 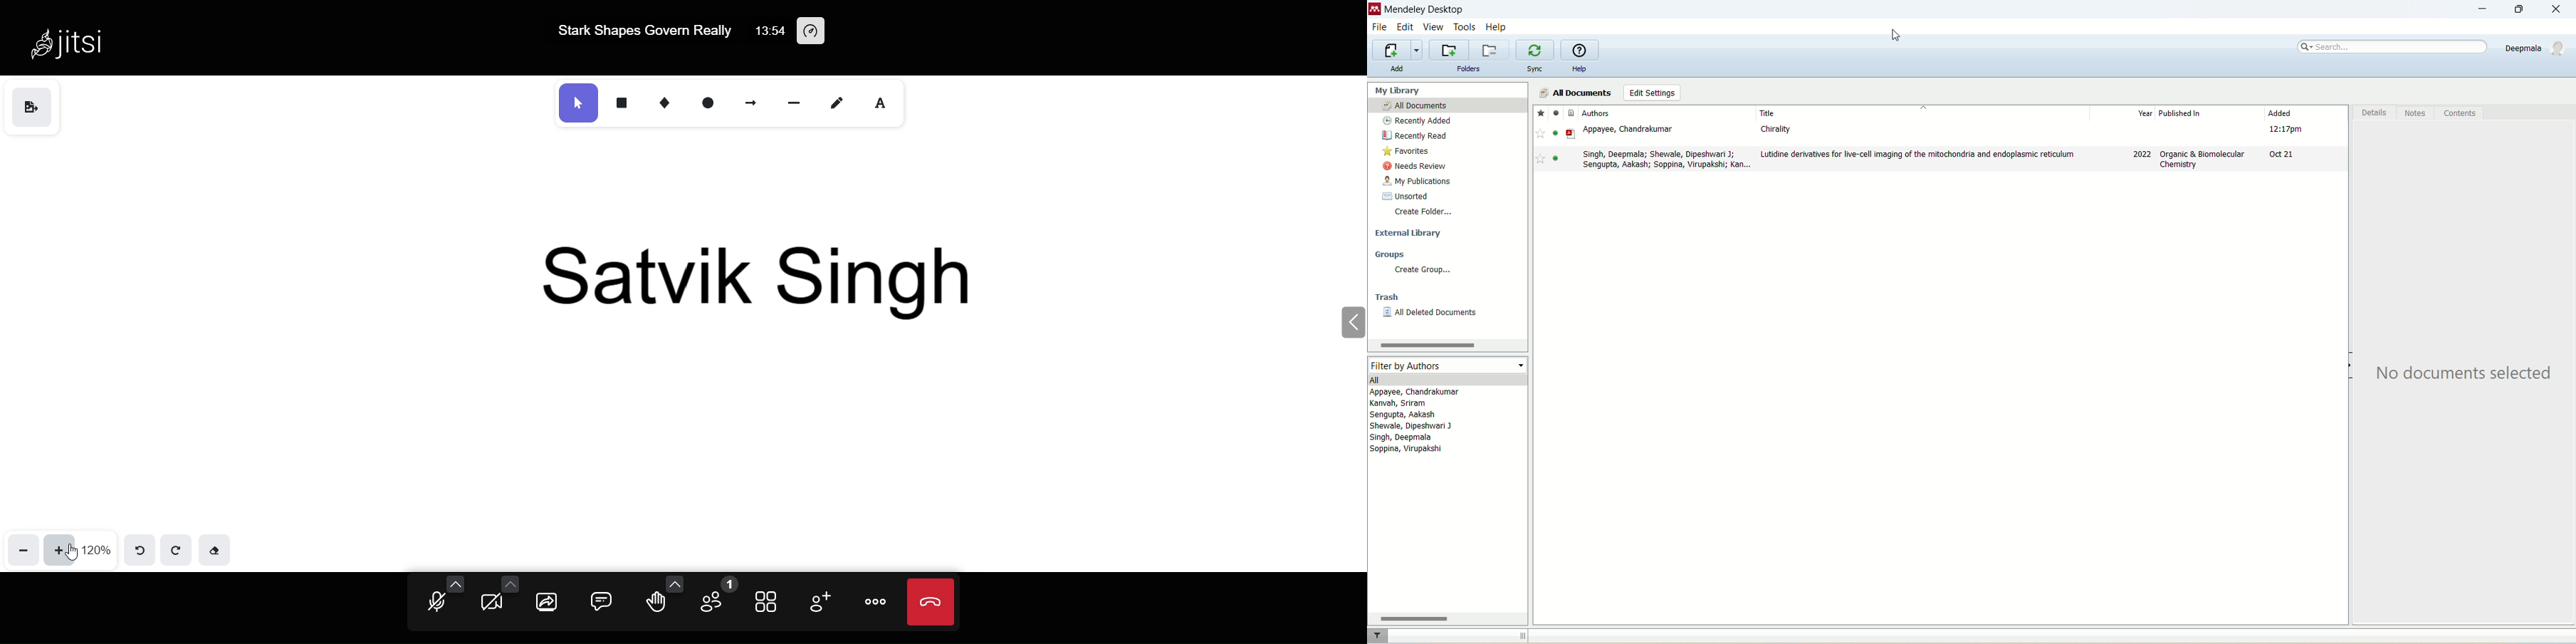 I want to click on Stark Shapes Govern Really, so click(x=642, y=29).